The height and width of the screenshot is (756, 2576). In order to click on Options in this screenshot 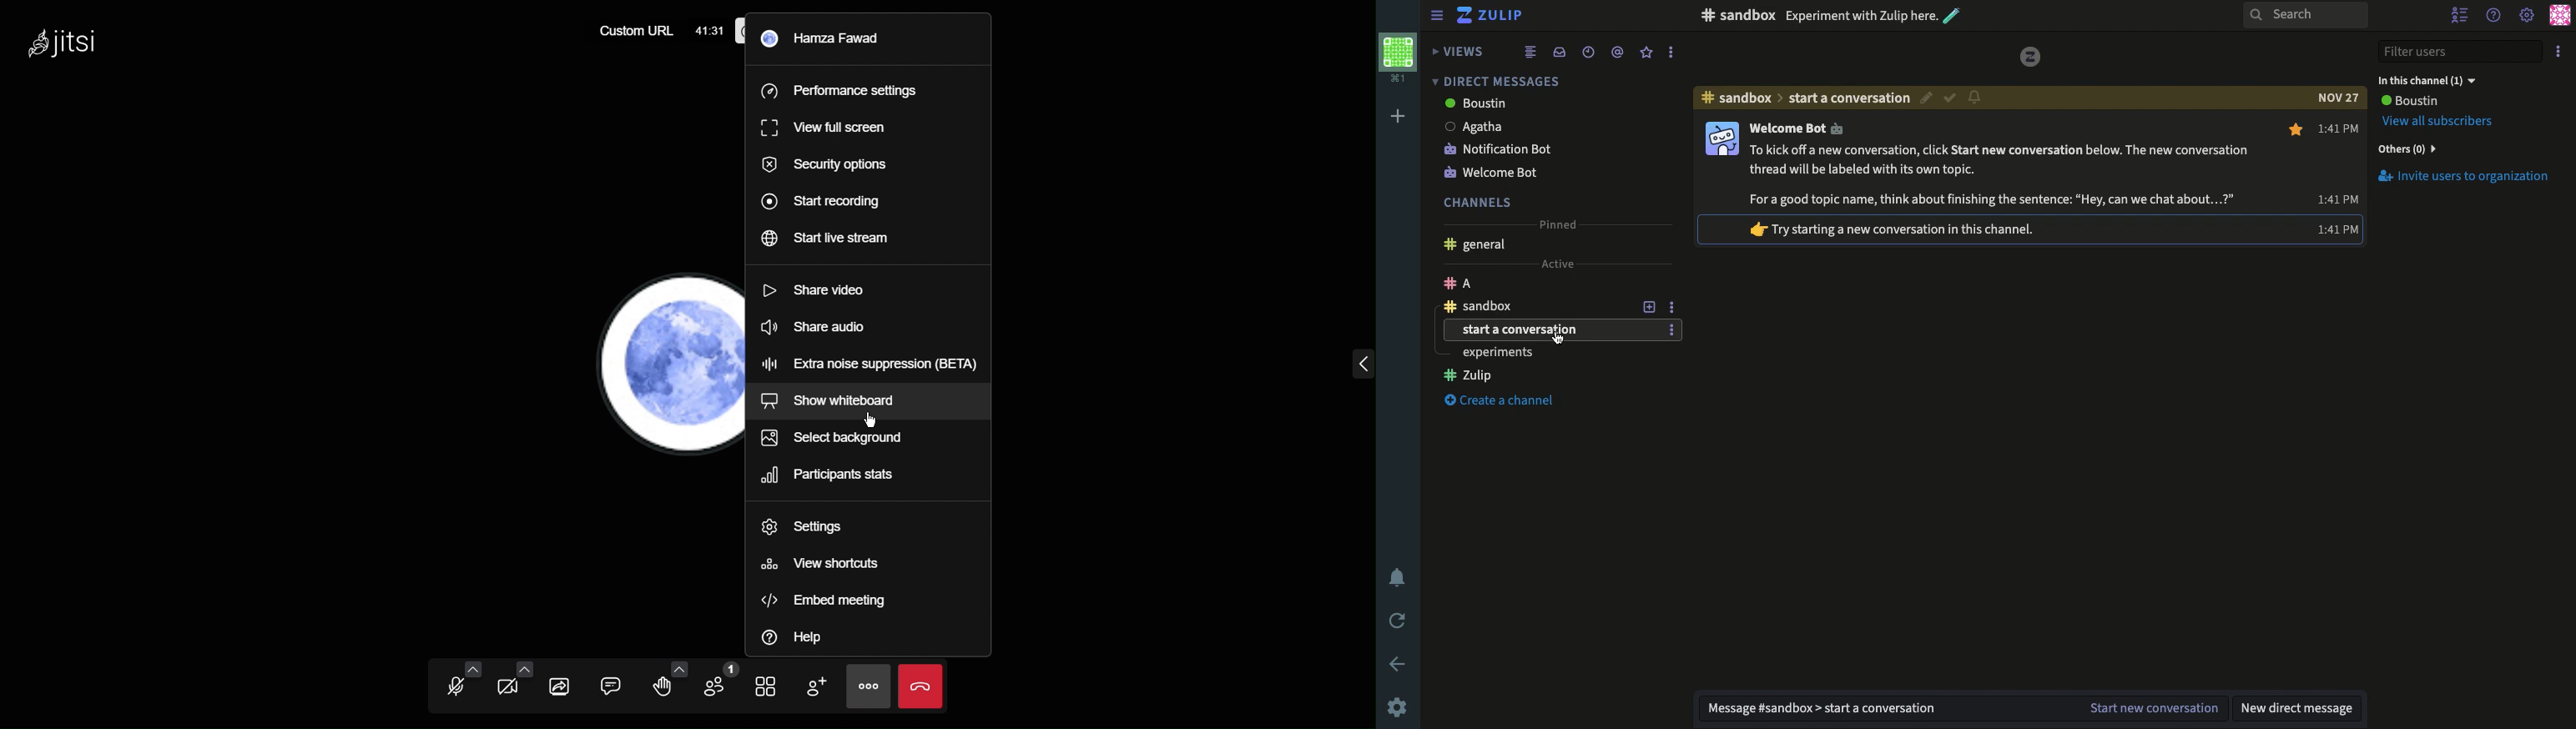, I will do `click(1671, 305)`.